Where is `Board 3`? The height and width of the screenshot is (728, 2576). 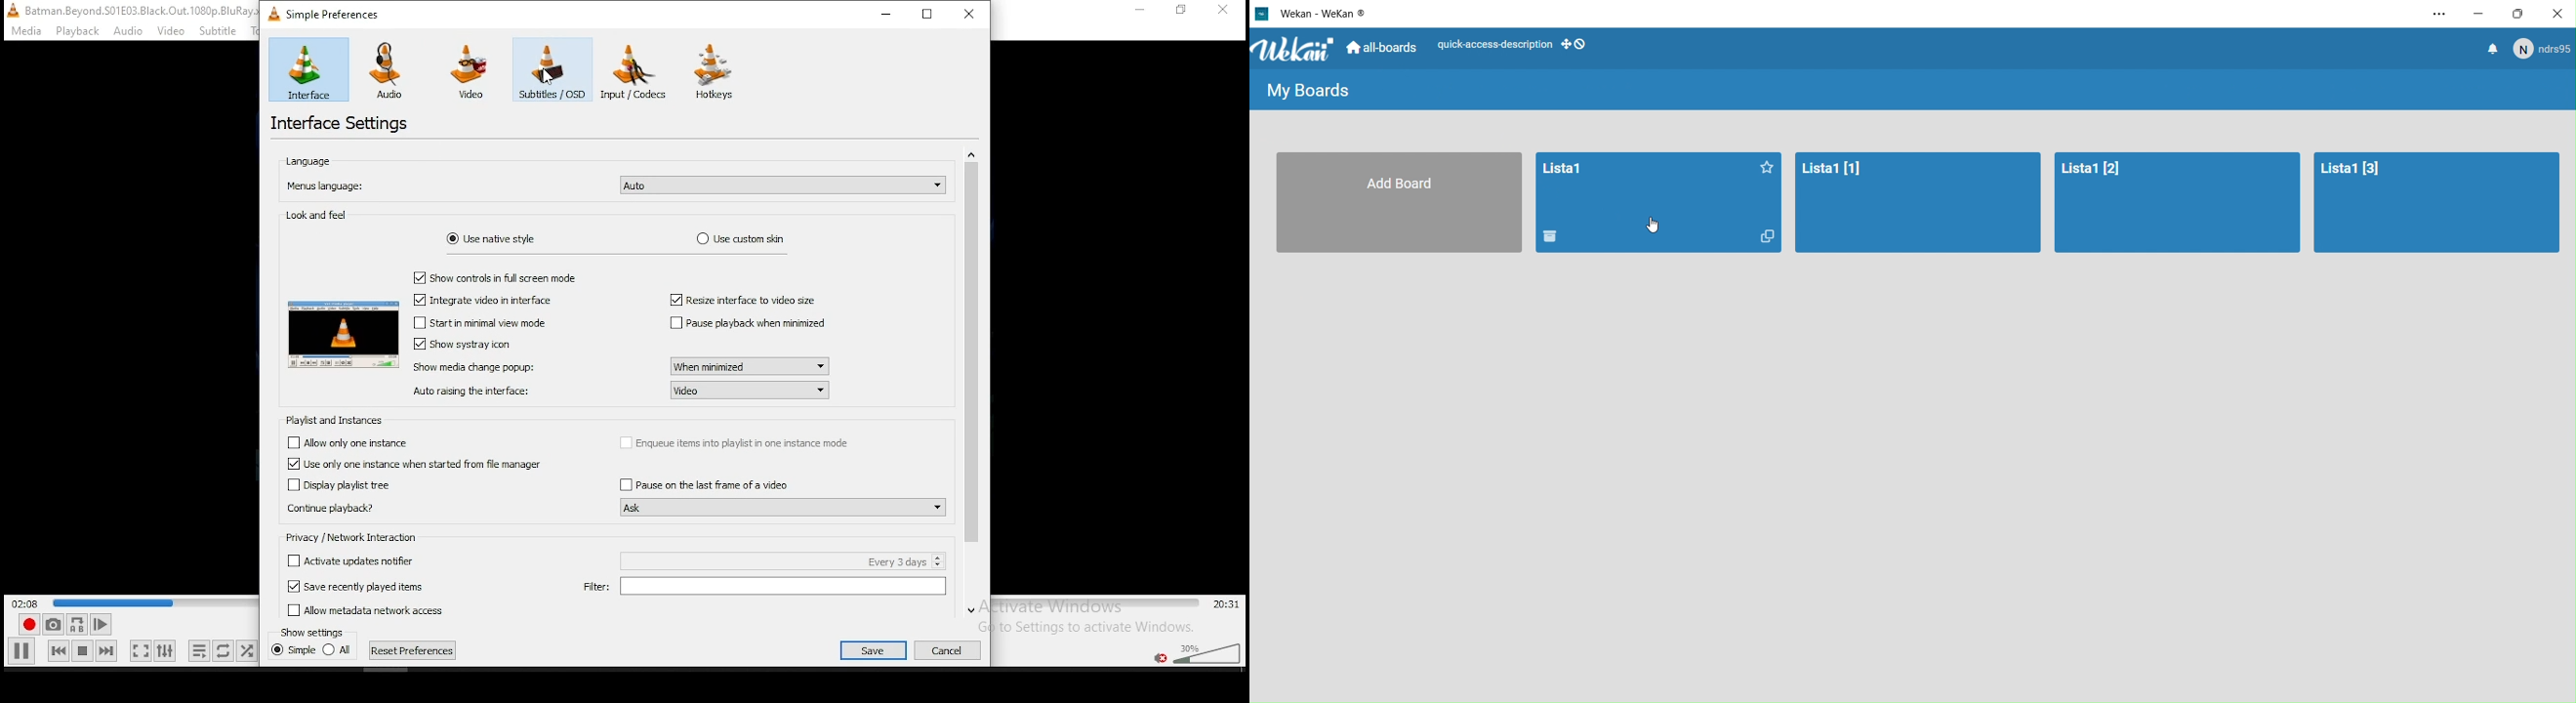
Board 3 is located at coordinates (2177, 202).